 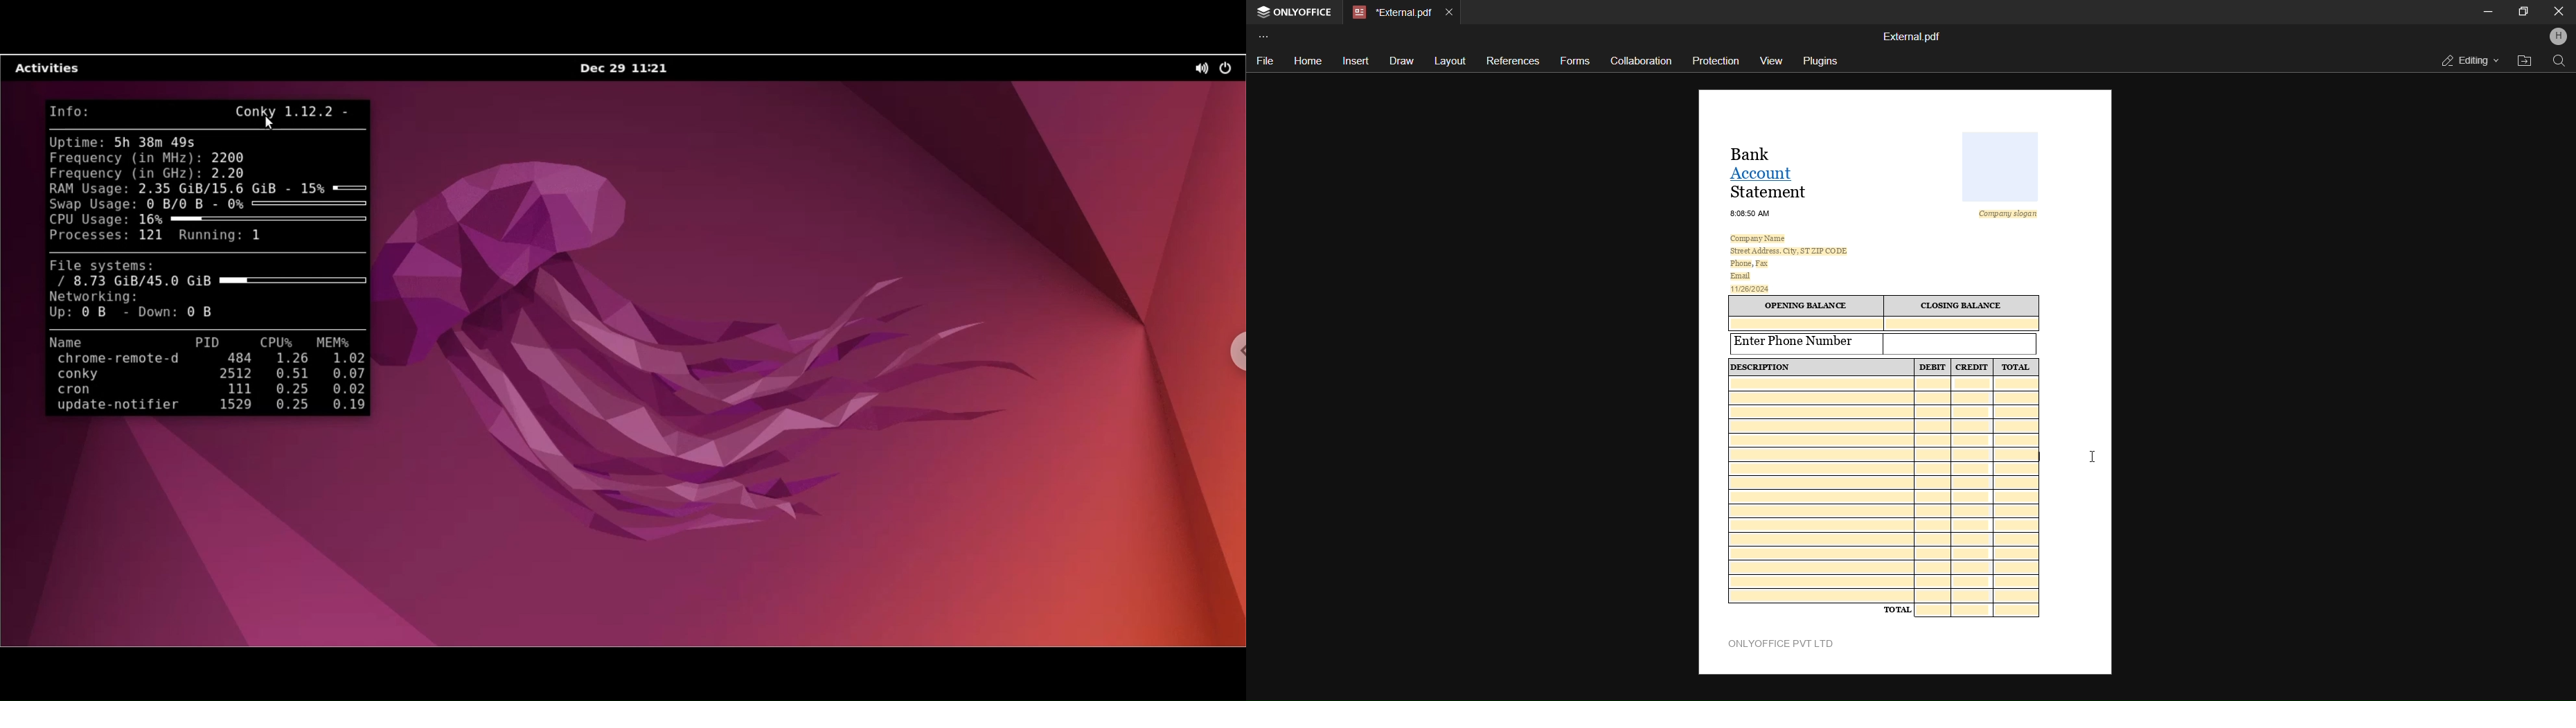 I want to click on ‘Street Address. City, ST ZIP CODE, so click(x=1788, y=251).